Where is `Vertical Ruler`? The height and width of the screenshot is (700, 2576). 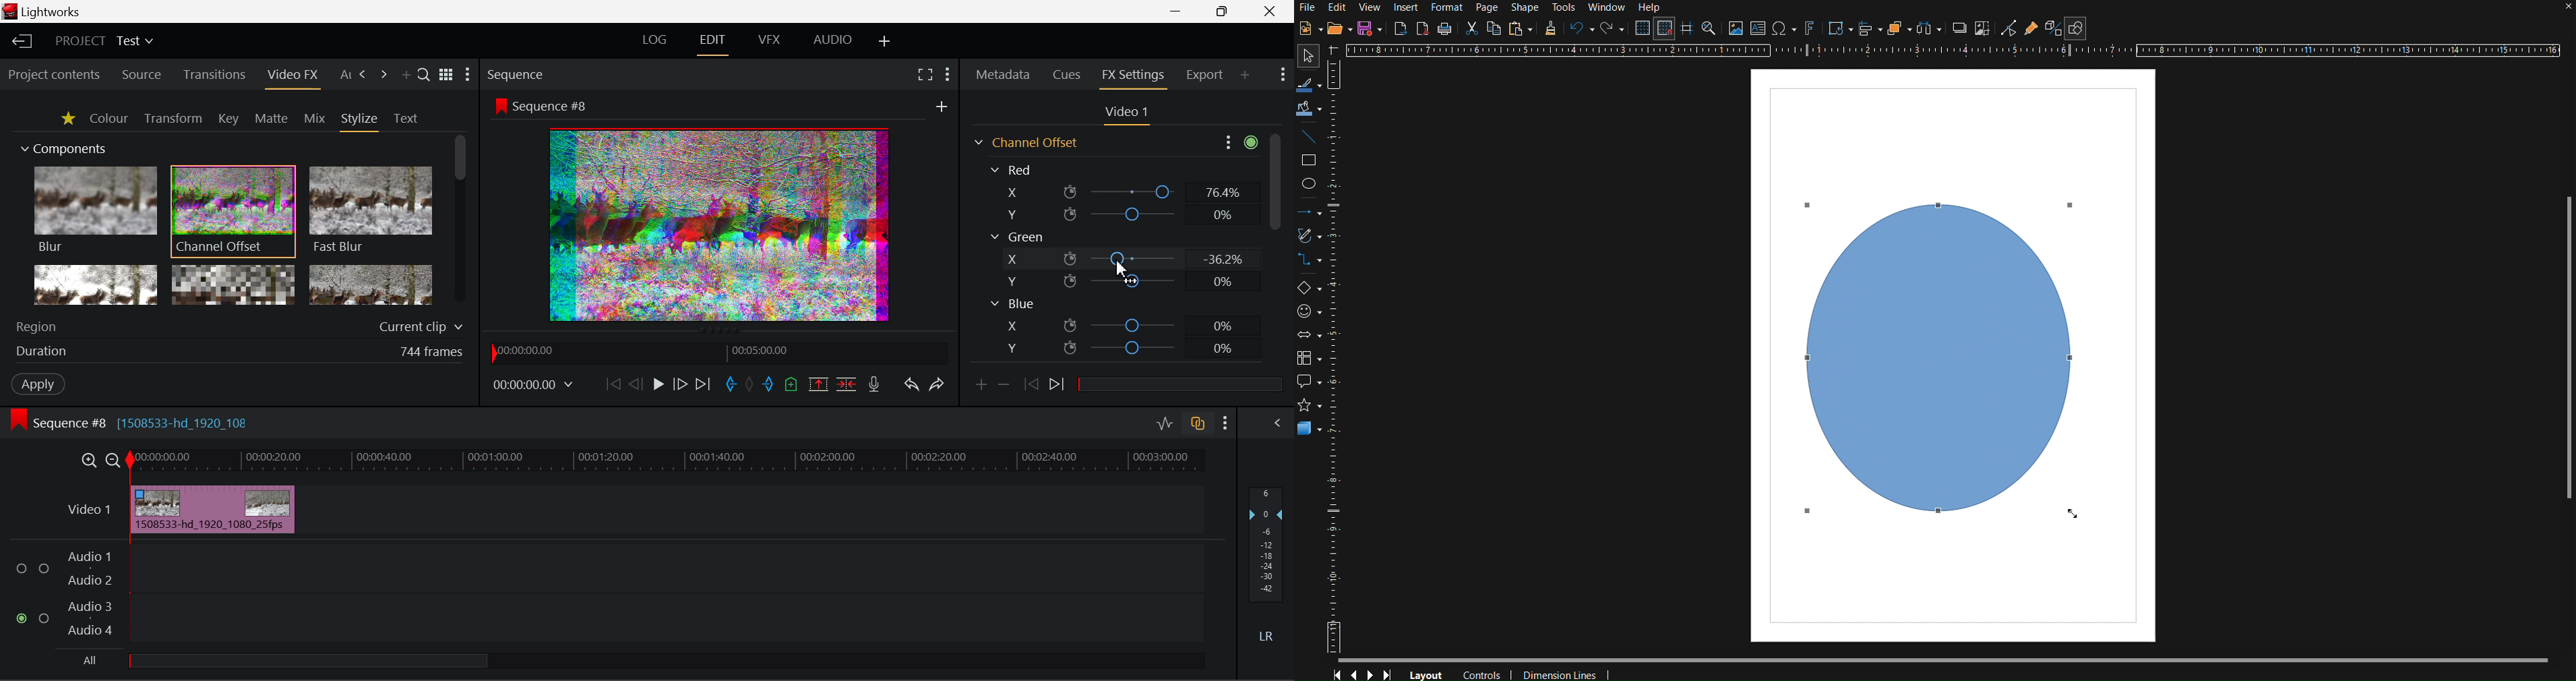 Vertical Ruler is located at coordinates (1342, 364).